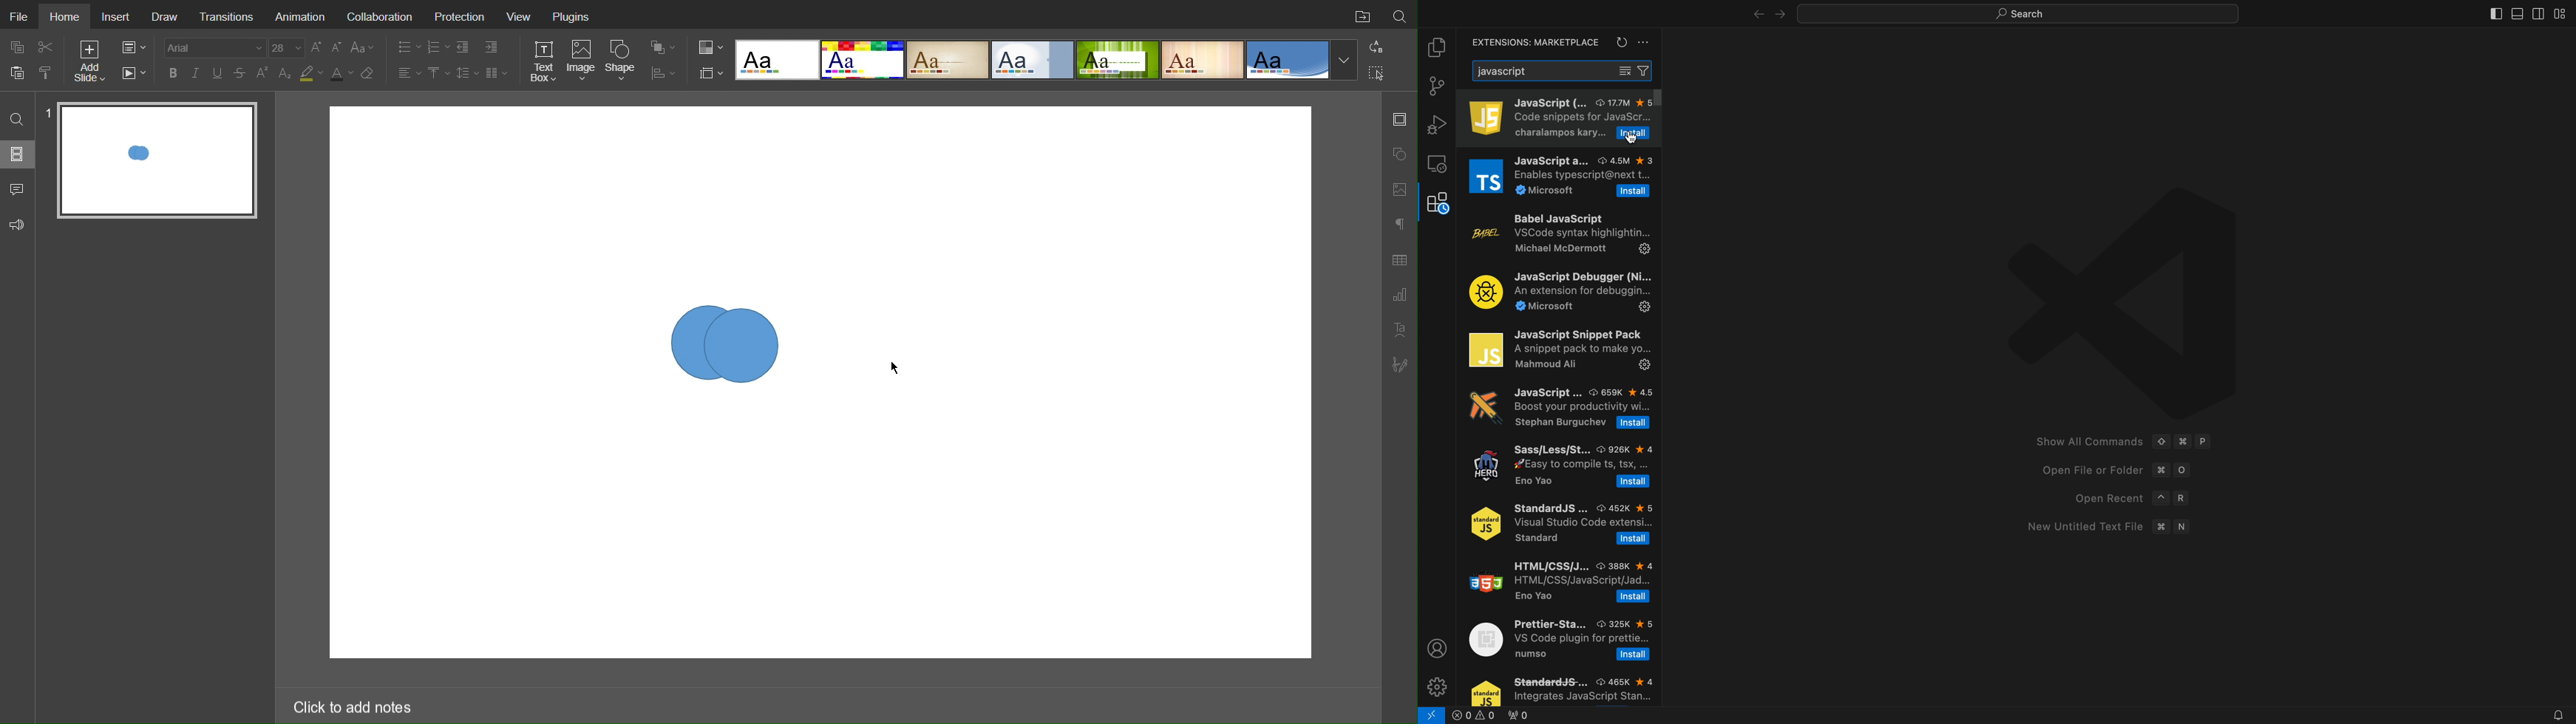  Describe the element at coordinates (89, 64) in the screenshot. I see `Add Slide` at that location.